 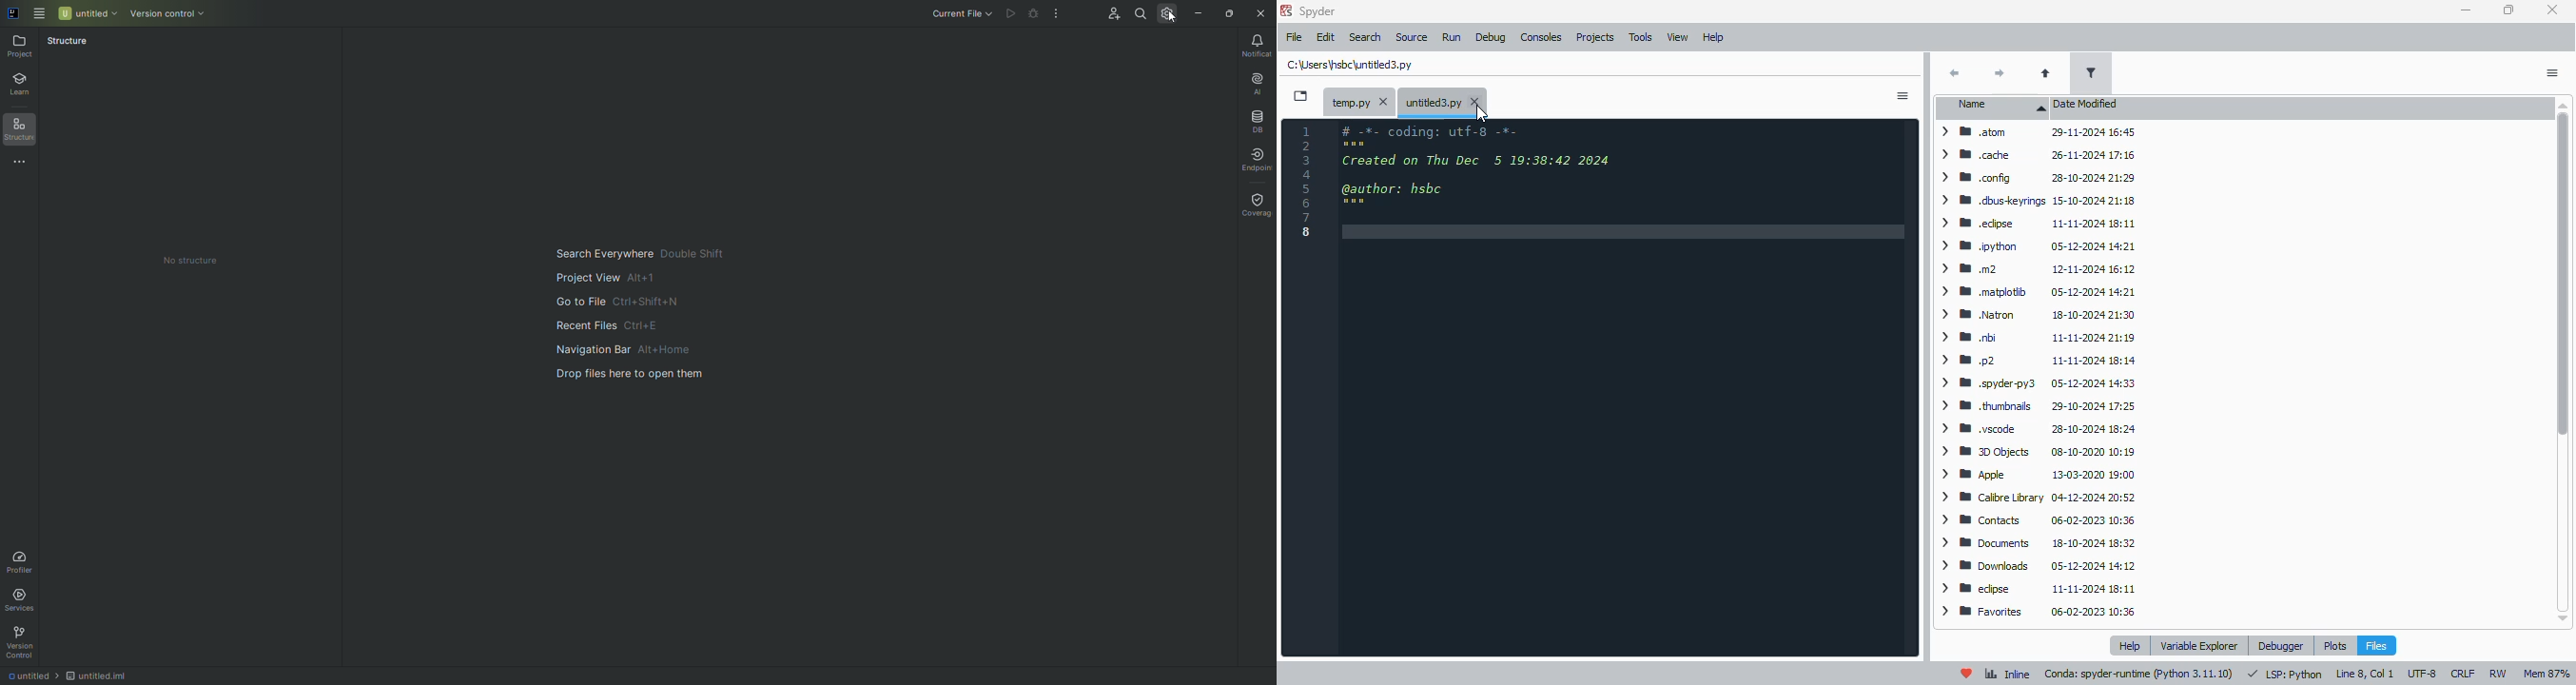 I want to click on > BB .dbuskevrings 15-10-2024 21:18, so click(x=2035, y=199).